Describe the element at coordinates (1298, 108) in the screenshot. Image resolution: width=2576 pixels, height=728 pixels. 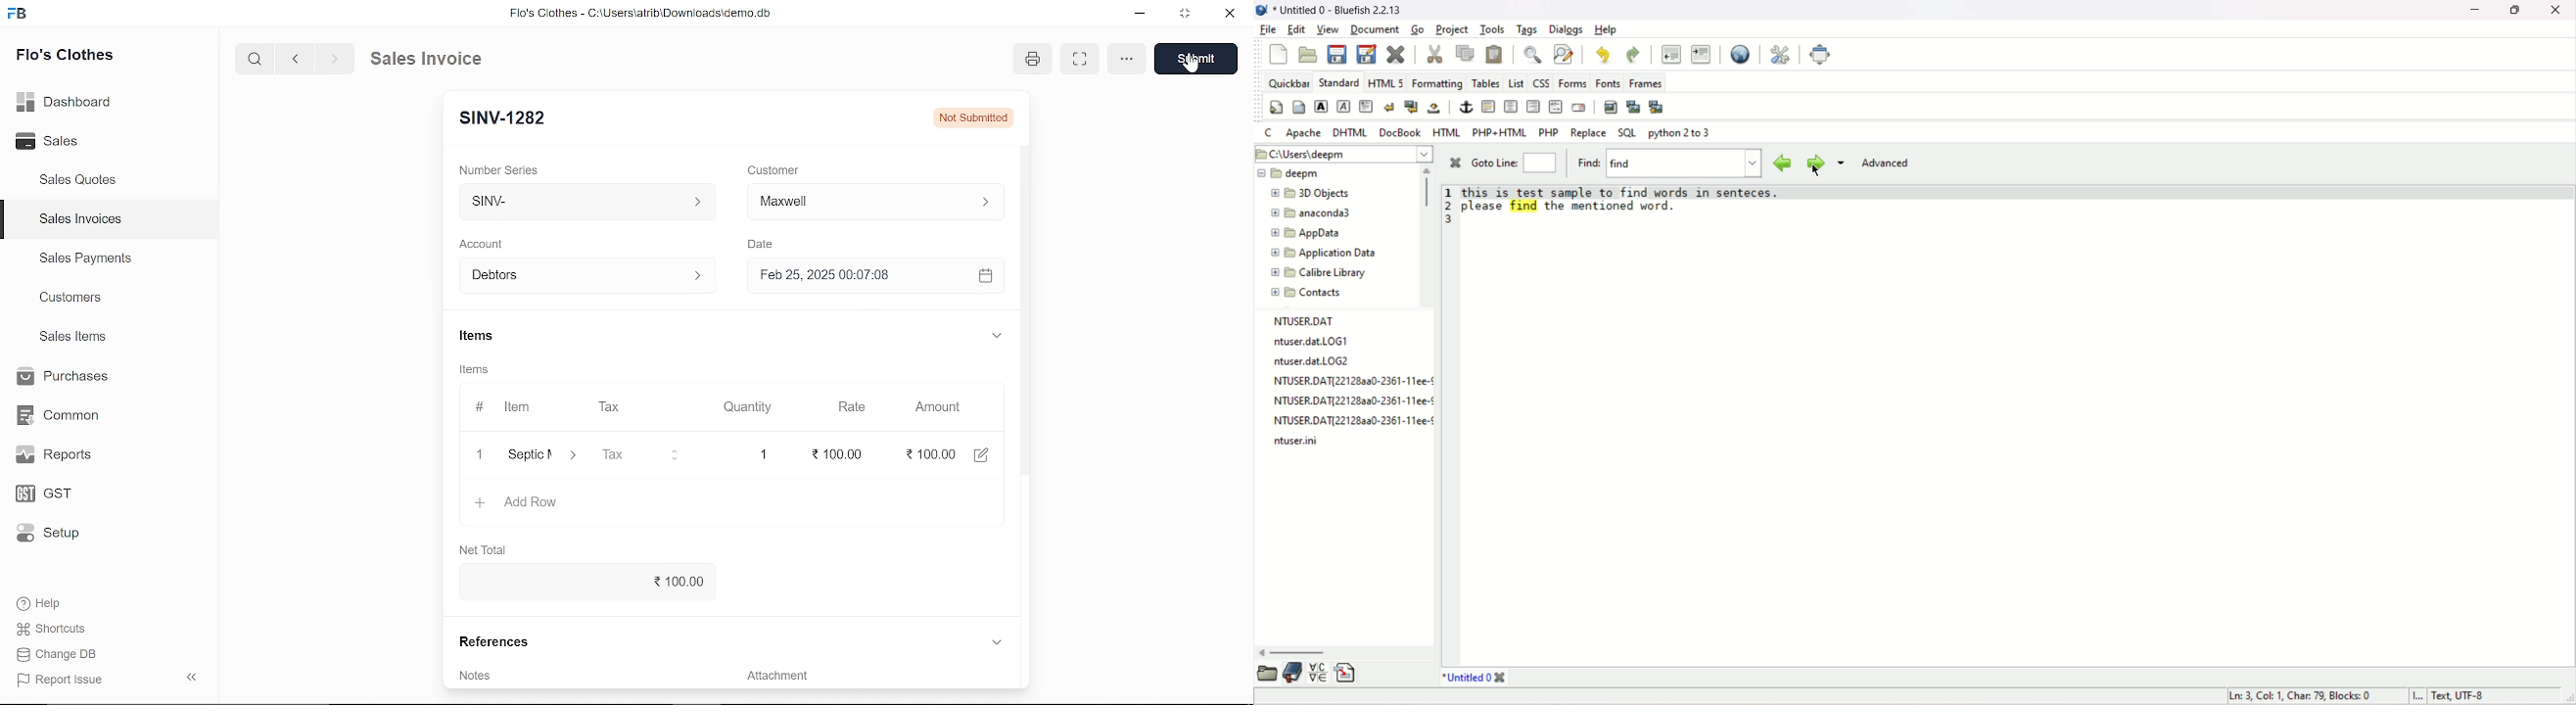
I see `body` at that location.